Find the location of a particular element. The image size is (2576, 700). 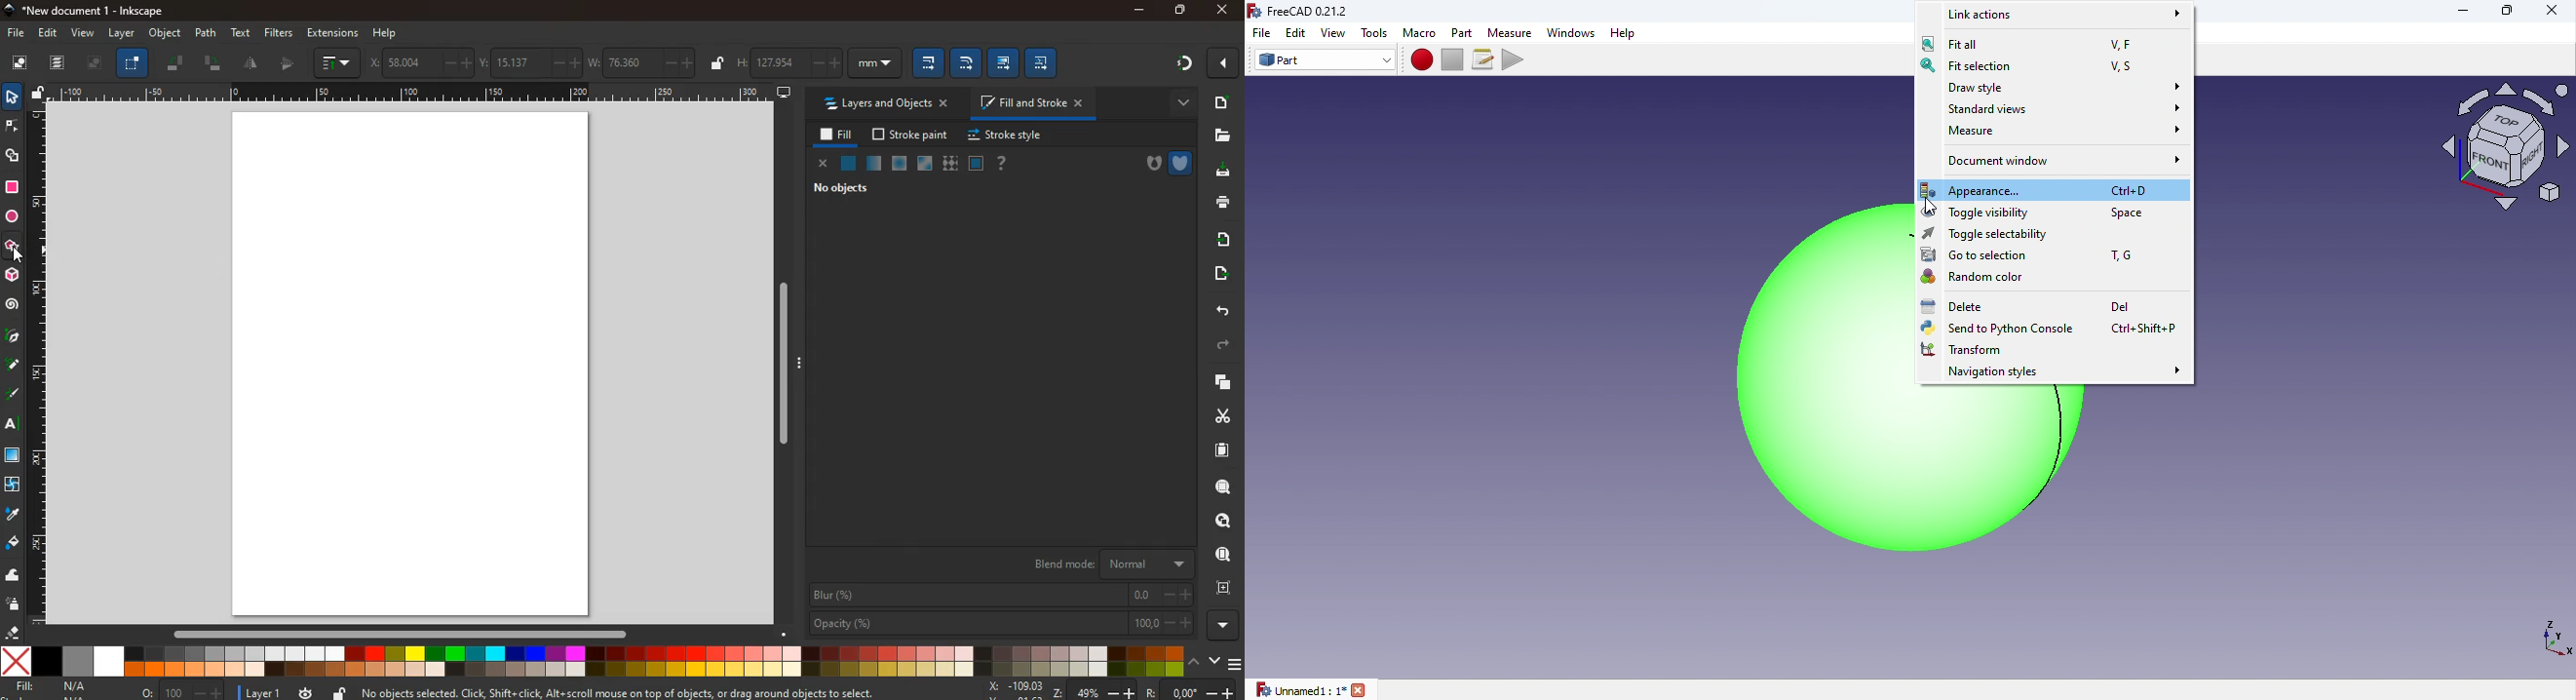

Part is located at coordinates (1464, 32).